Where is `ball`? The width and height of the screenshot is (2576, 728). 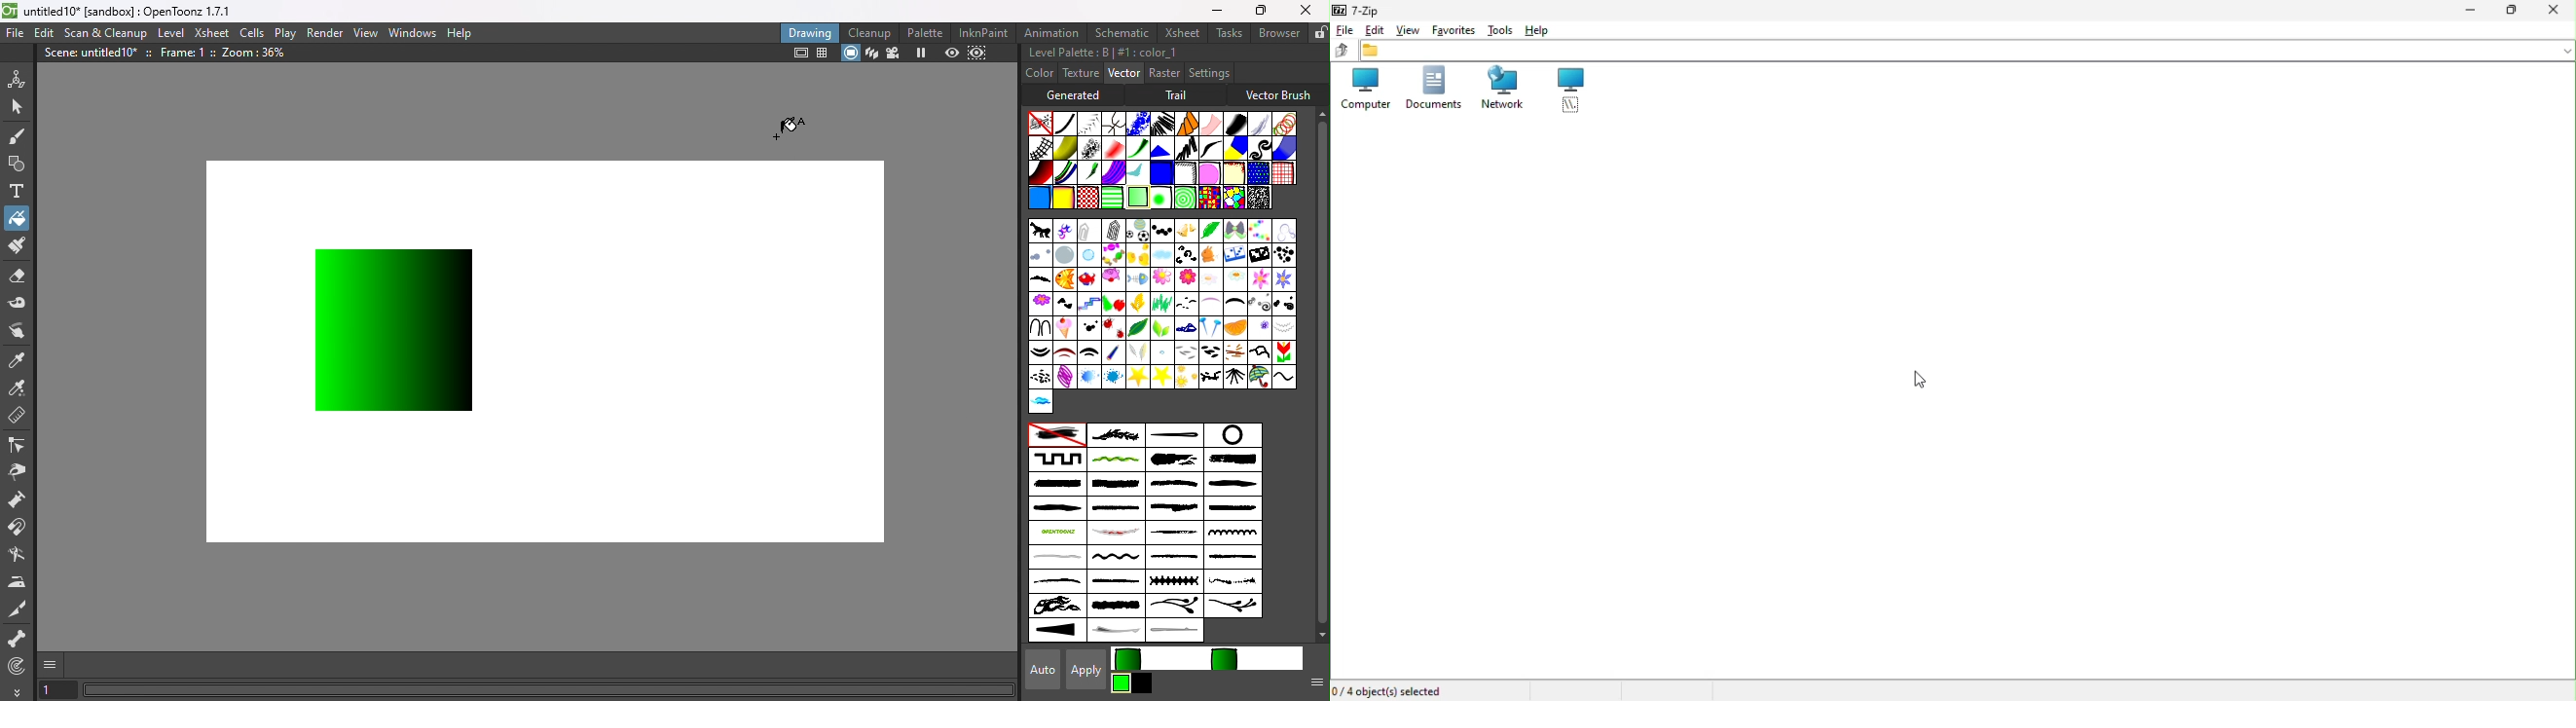 ball is located at coordinates (1137, 231).